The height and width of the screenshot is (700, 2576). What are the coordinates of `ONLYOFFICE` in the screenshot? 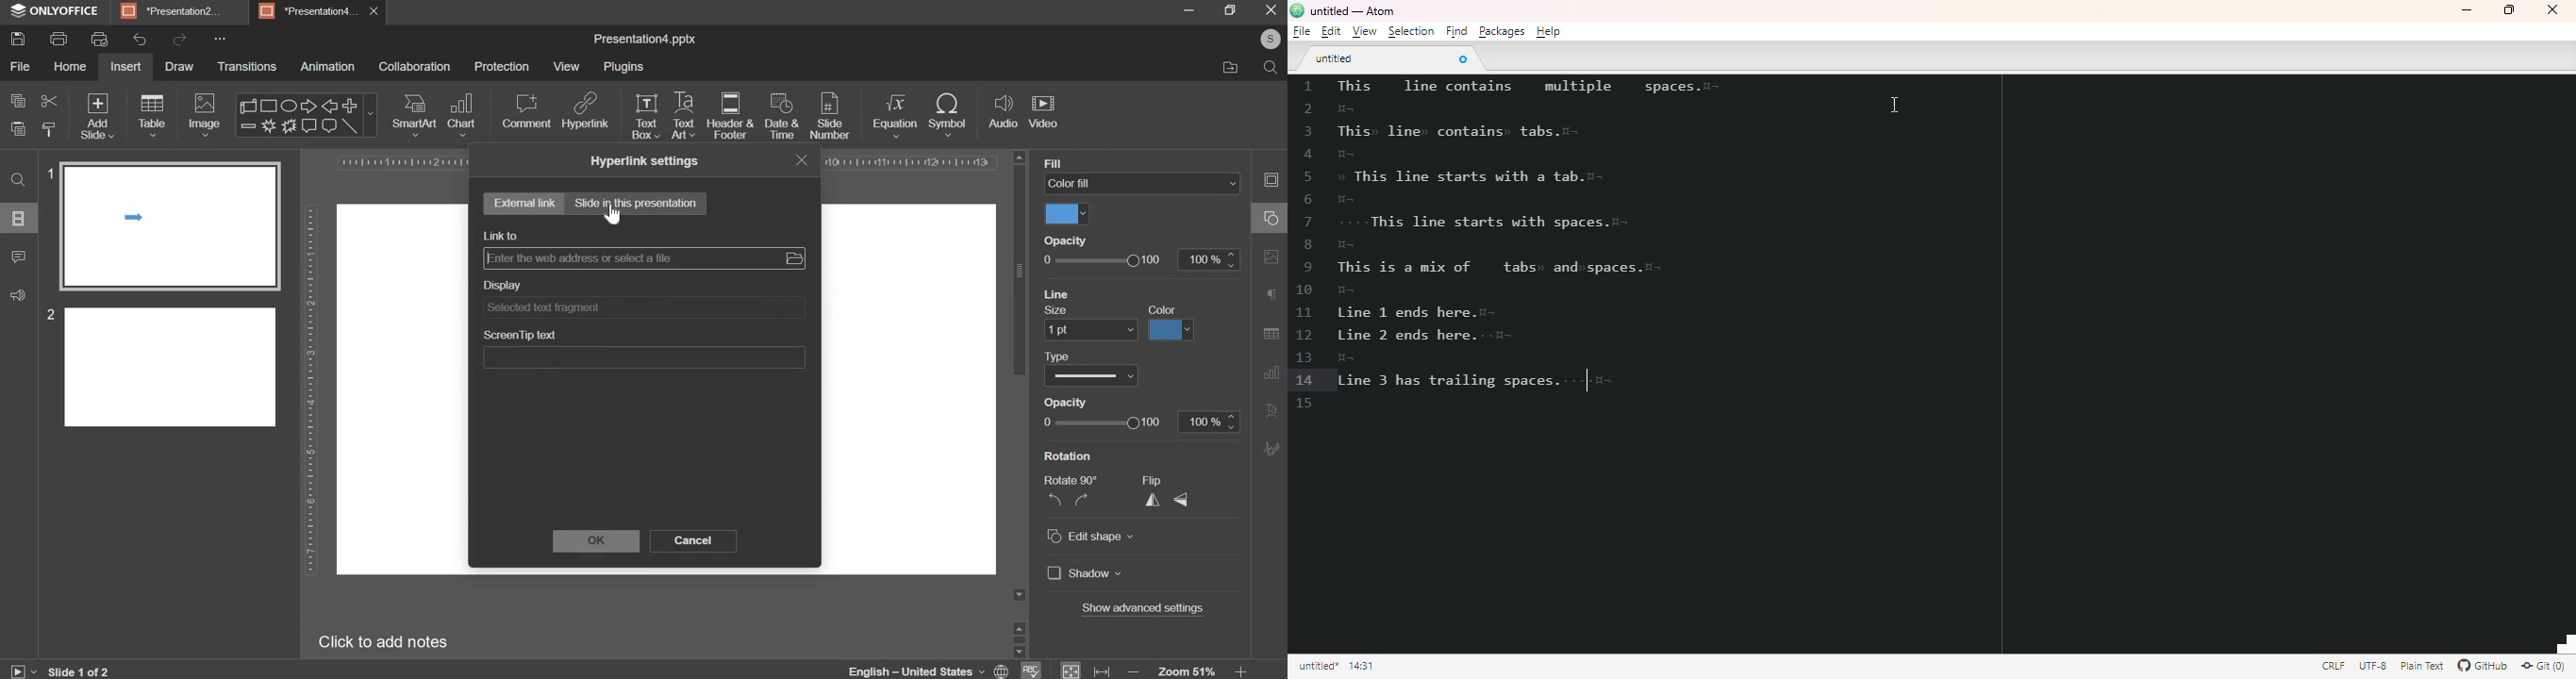 It's located at (55, 11).